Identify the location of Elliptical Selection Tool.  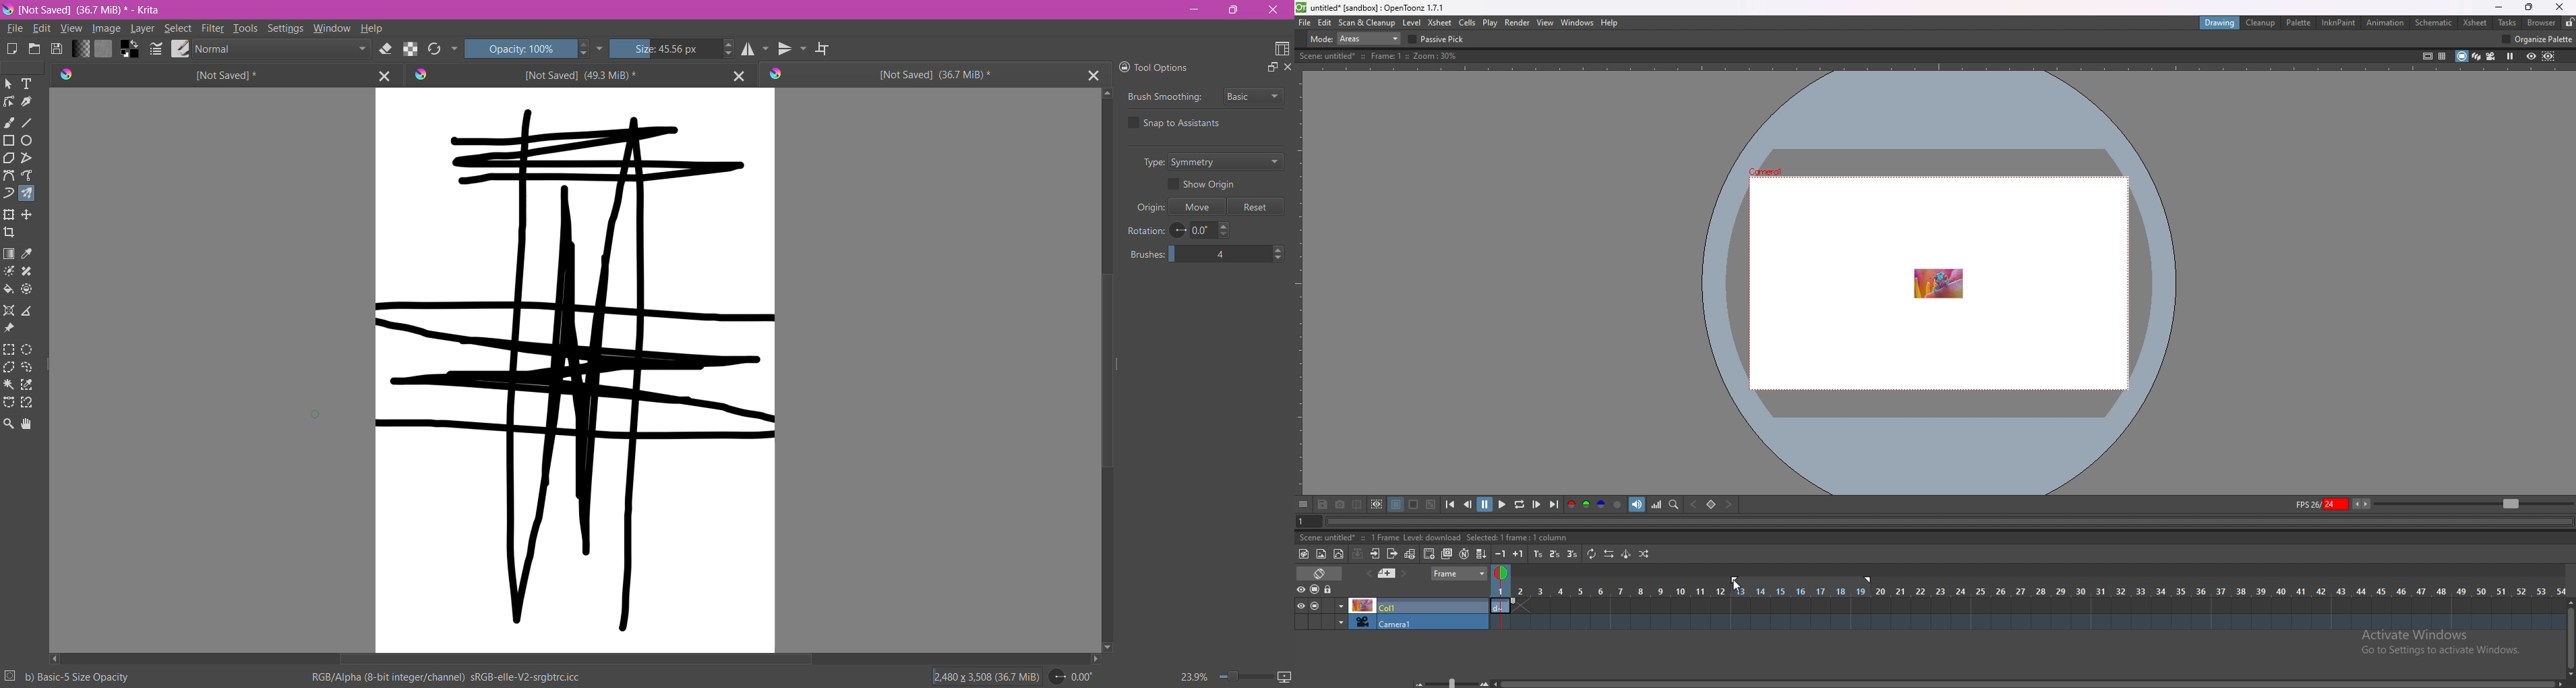
(28, 349).